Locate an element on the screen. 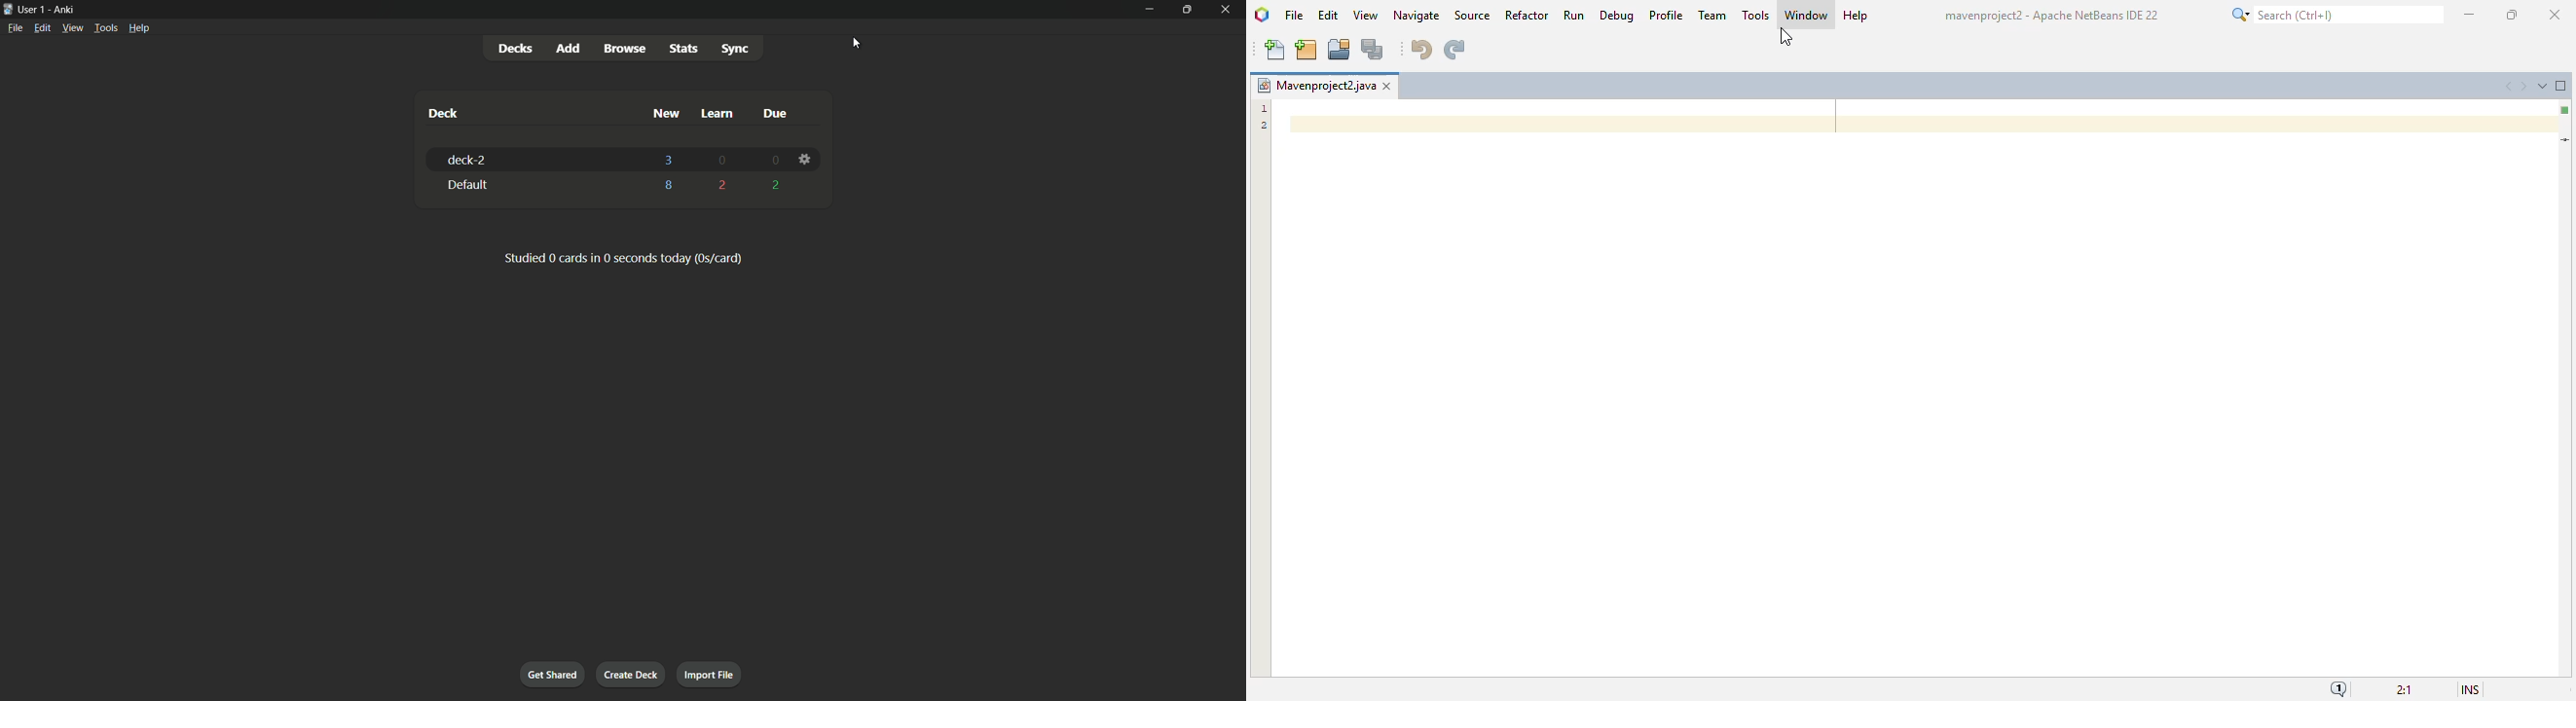  user 1 is located at coordinates (32, 10).